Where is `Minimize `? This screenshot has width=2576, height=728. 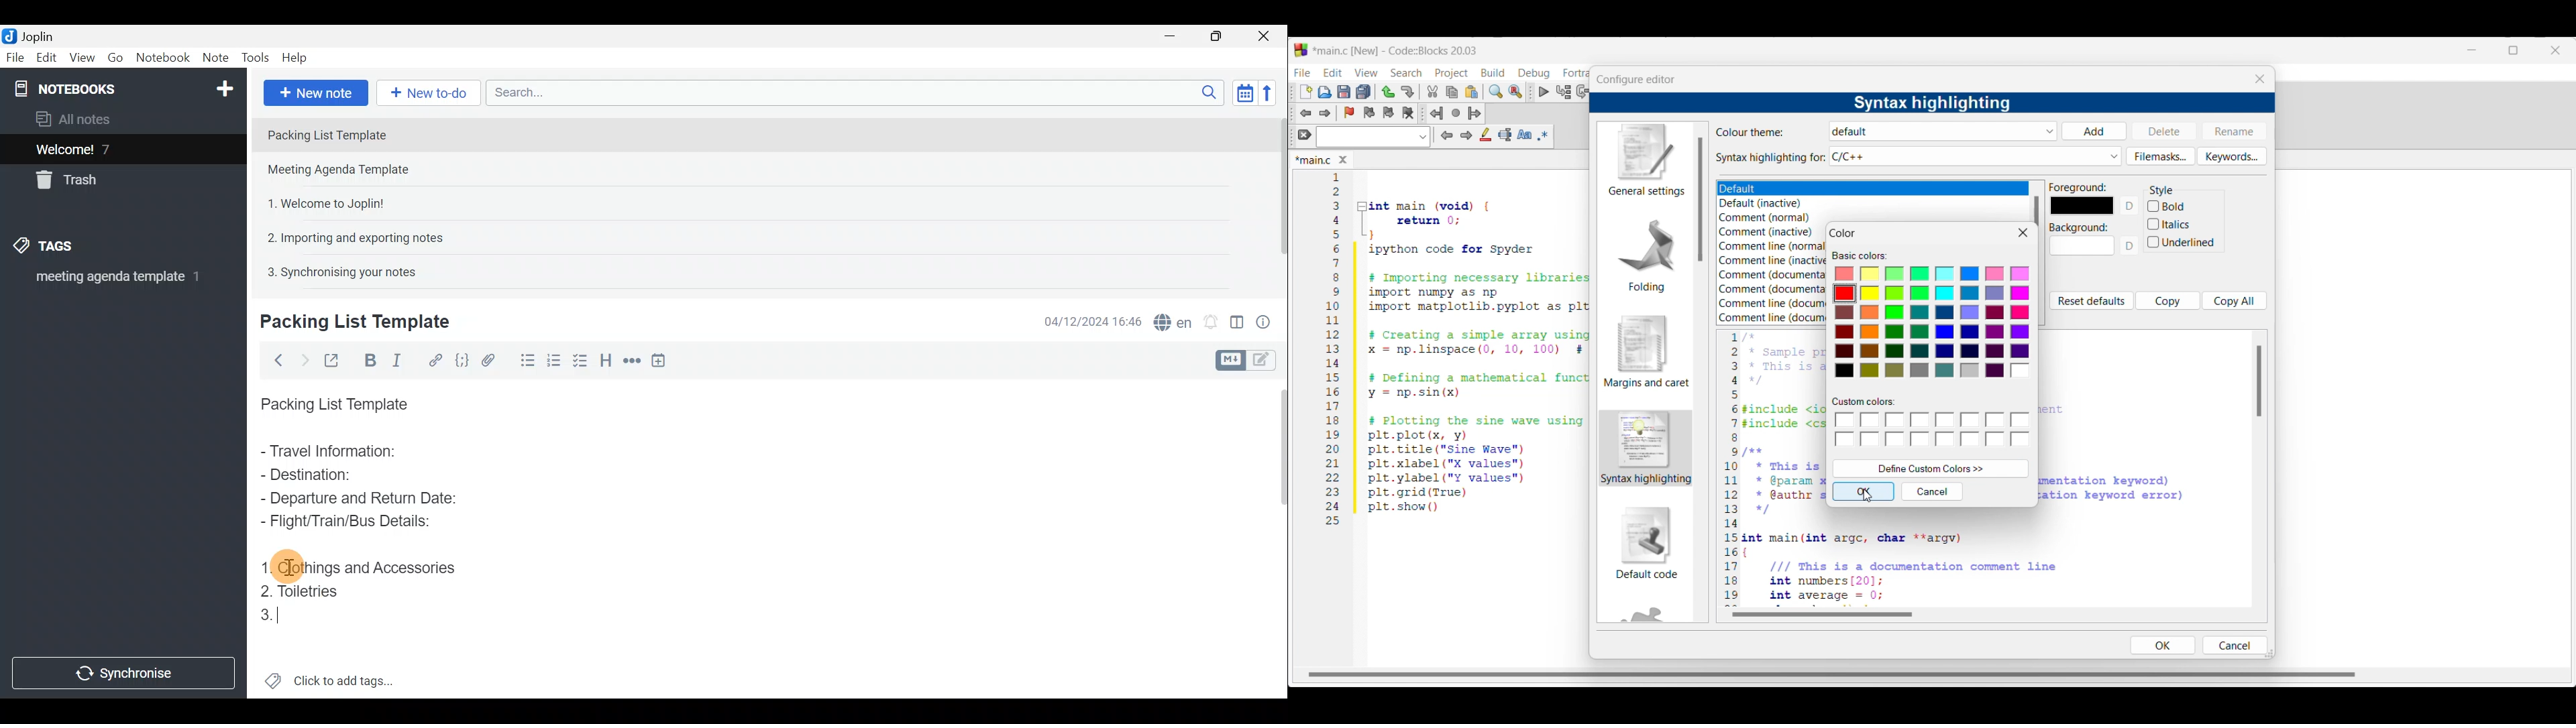 Minimize  is located at coordinates (2472, 50).